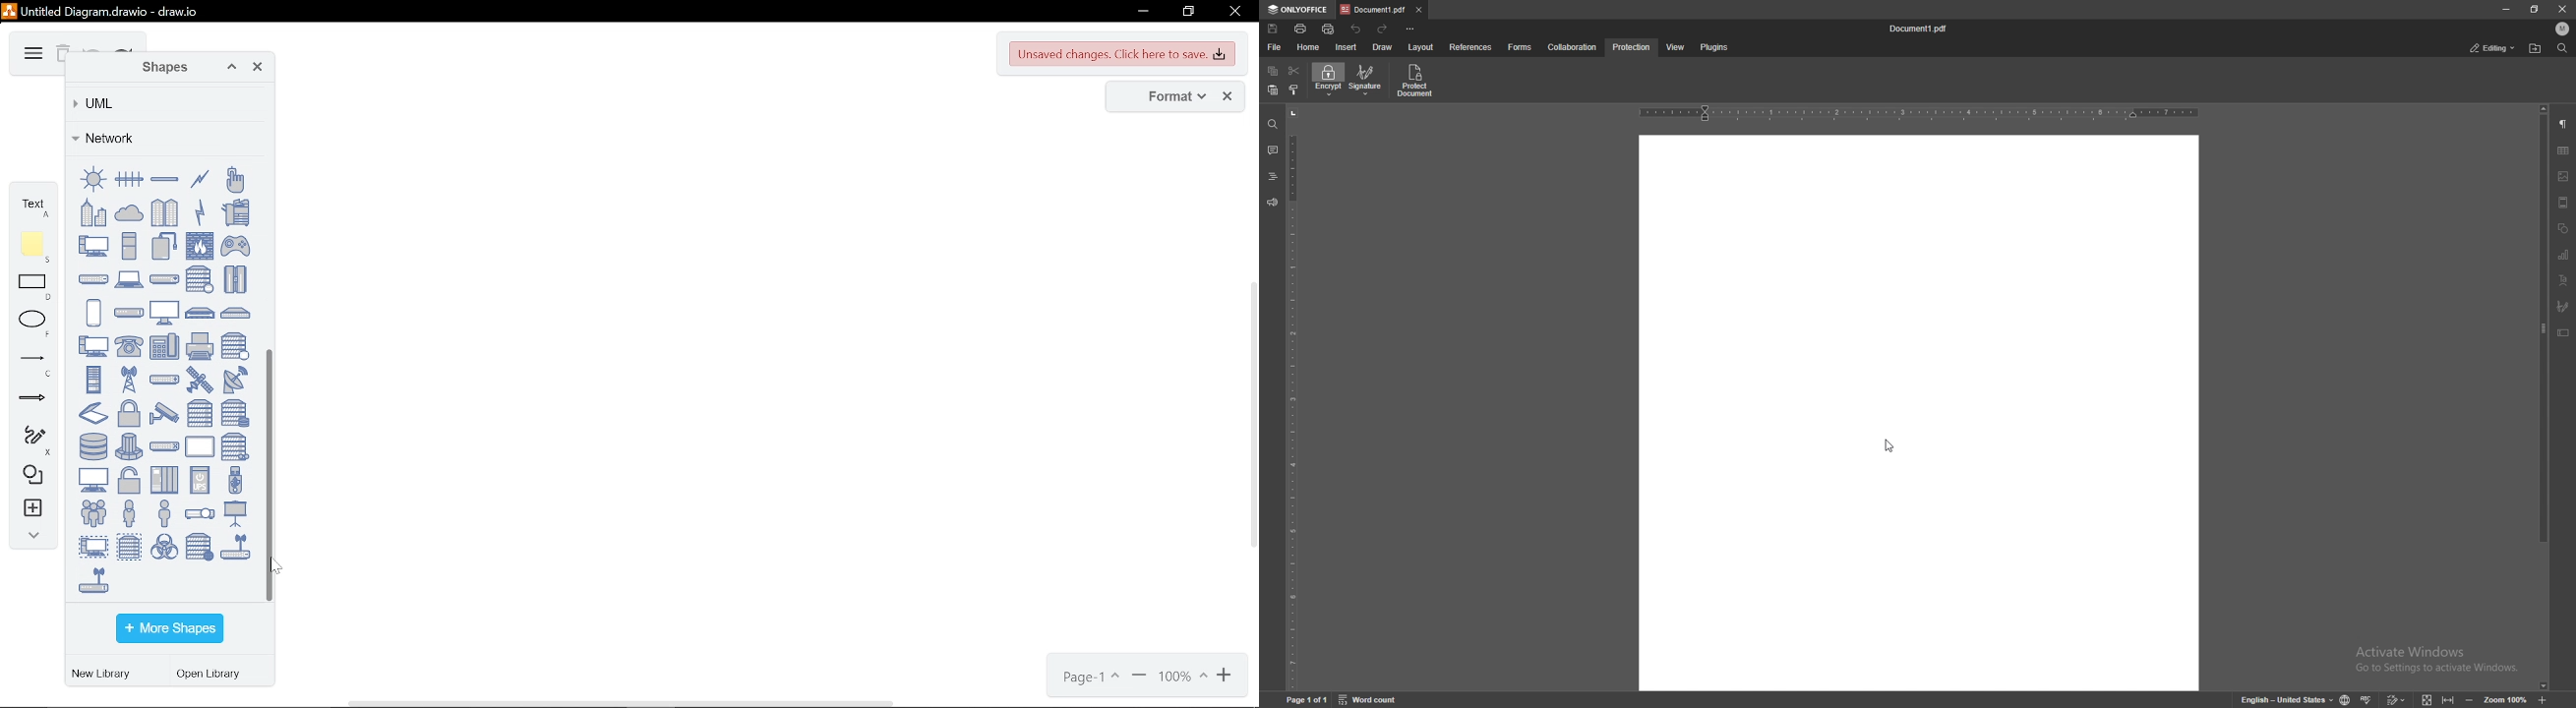 Image resolution: width=2576 pixels, height=728 pixels. What do you see at coordinates (93, 546) in the screenshot?
I see `virtual PC` at bounding box center [93, 546].